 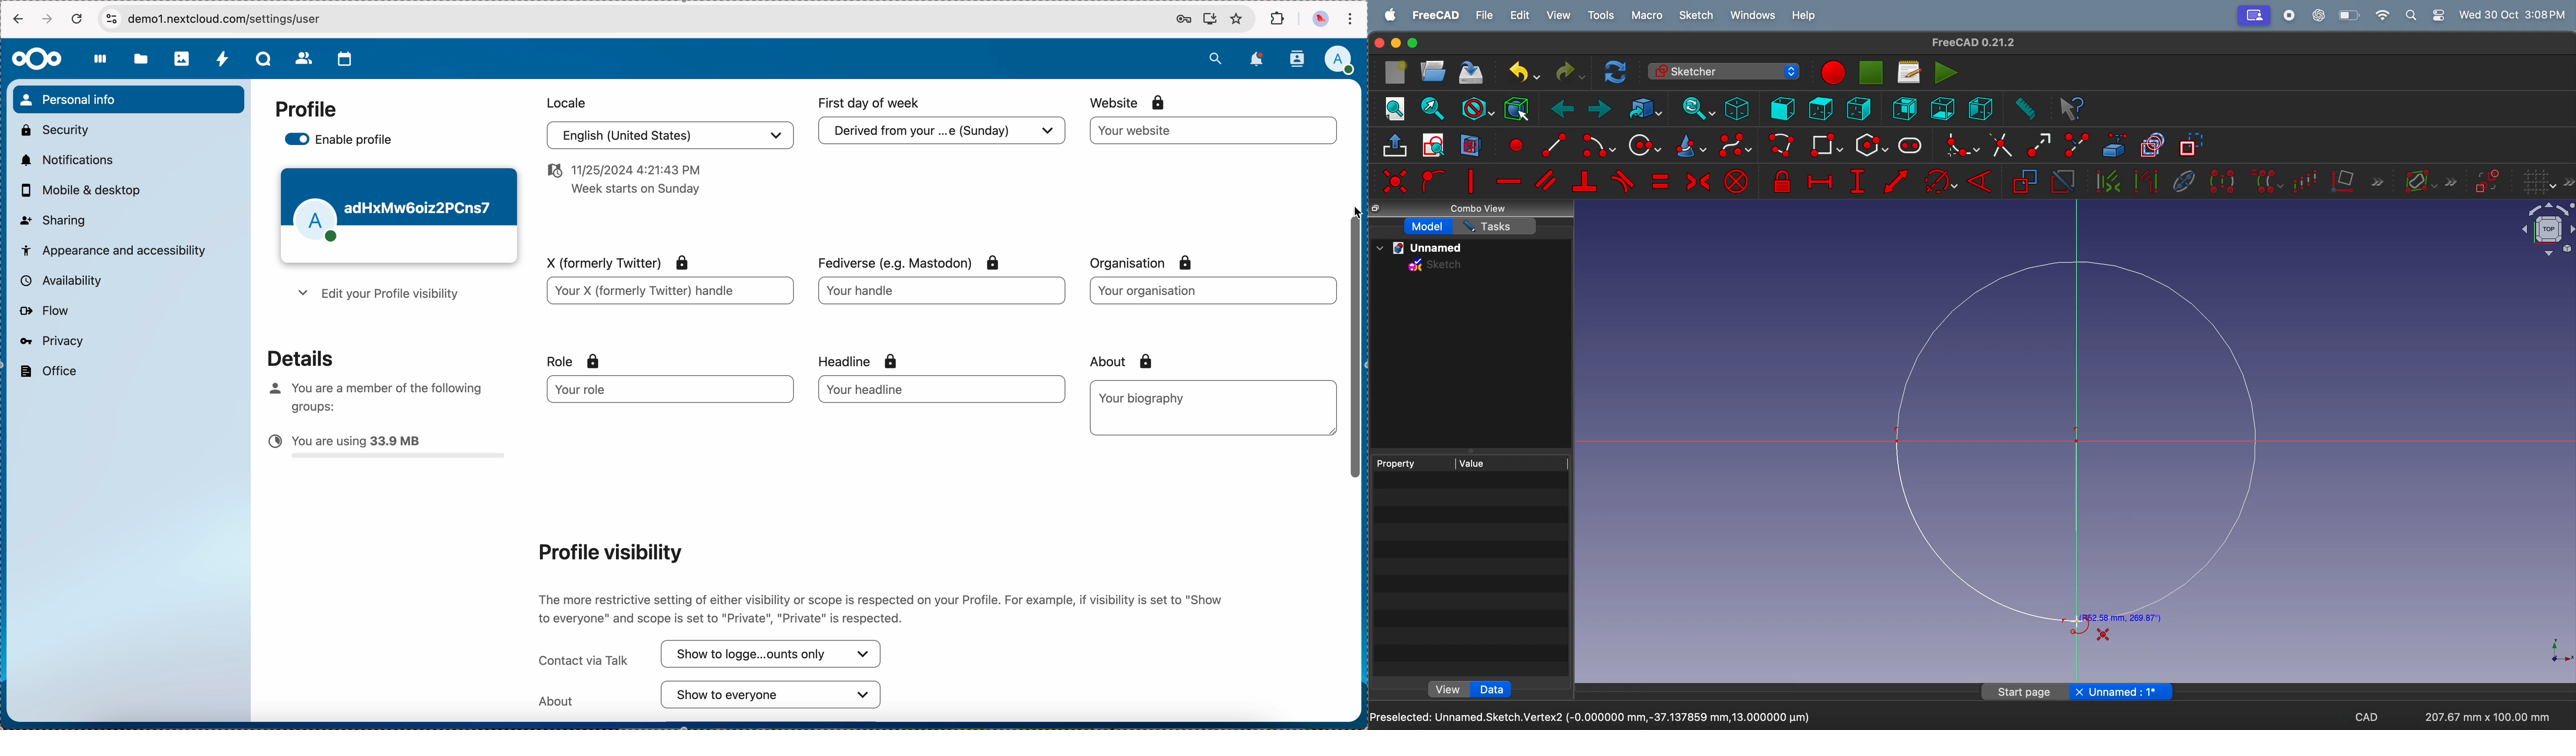 What do you see at coordinates (621, 182) in the screenshot?
I see `date and hour` at bounding box center [621, 182].